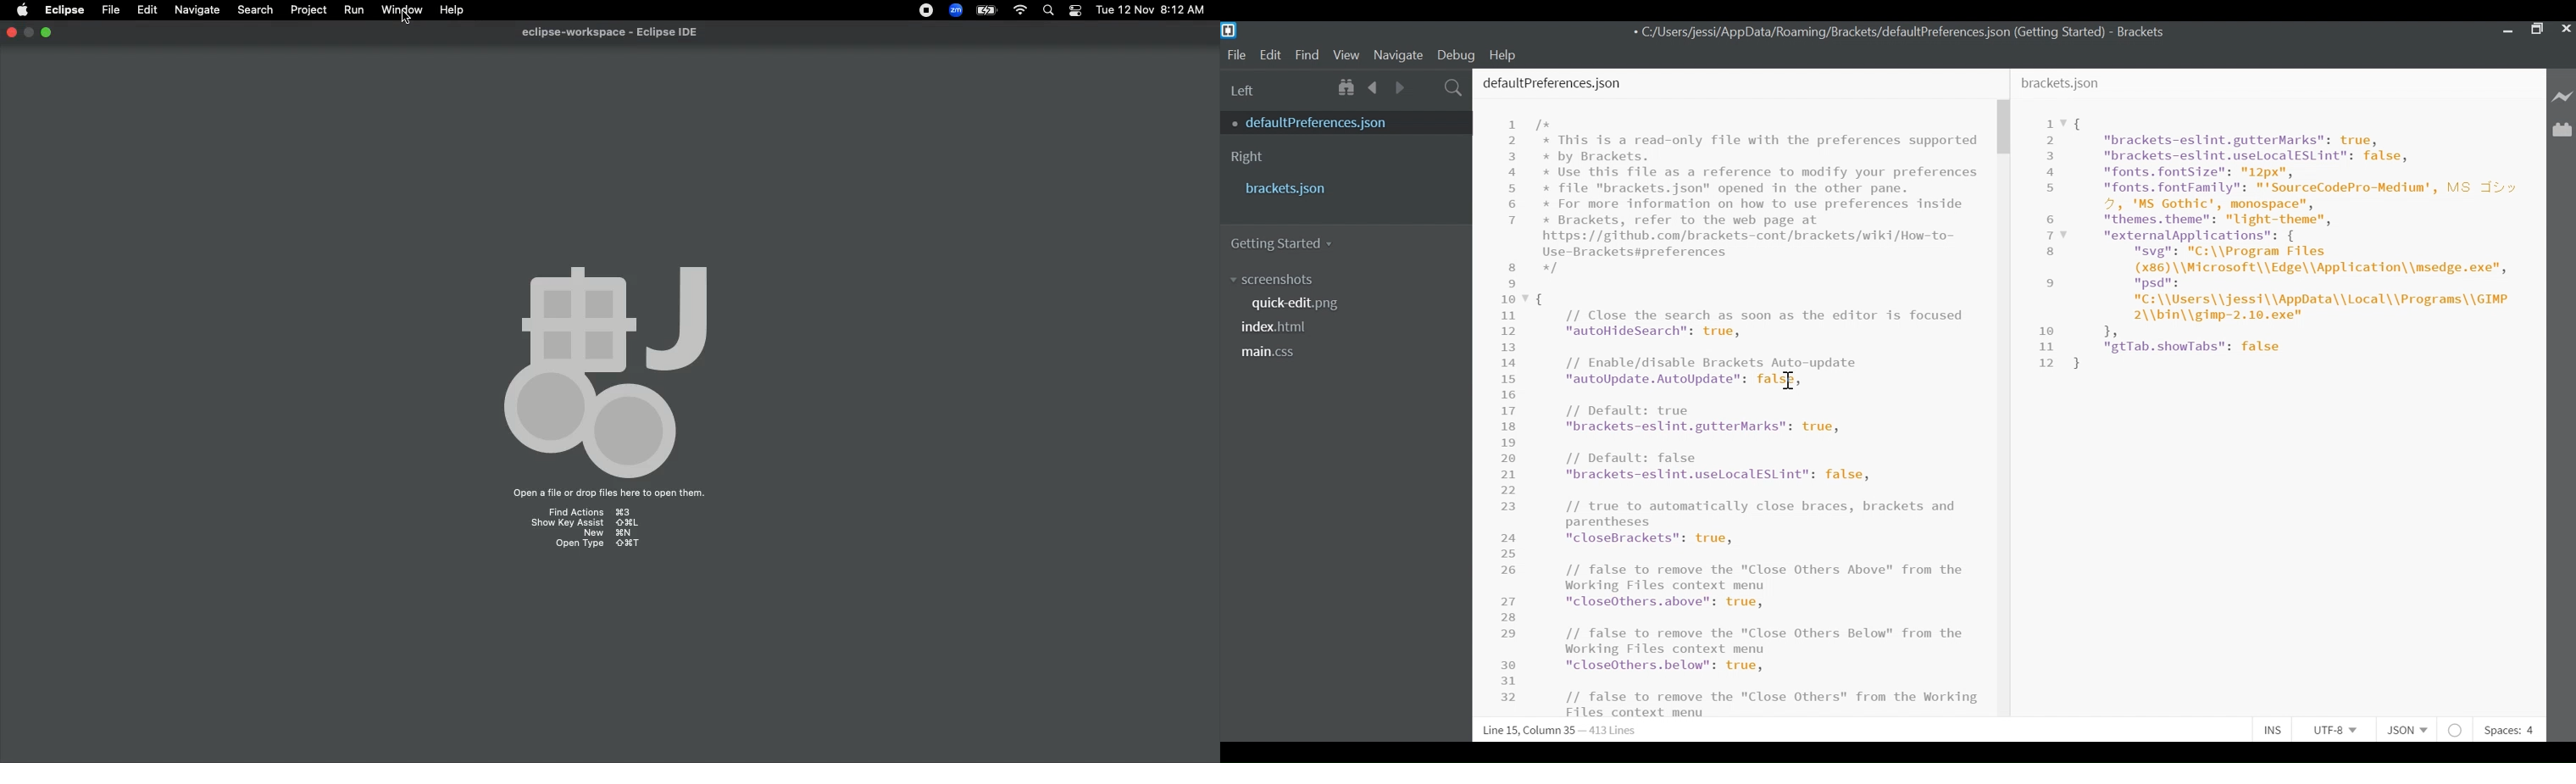 The height and width of the screenshot is (784, 2576). I want to click on Emblem, so click(613, 365).